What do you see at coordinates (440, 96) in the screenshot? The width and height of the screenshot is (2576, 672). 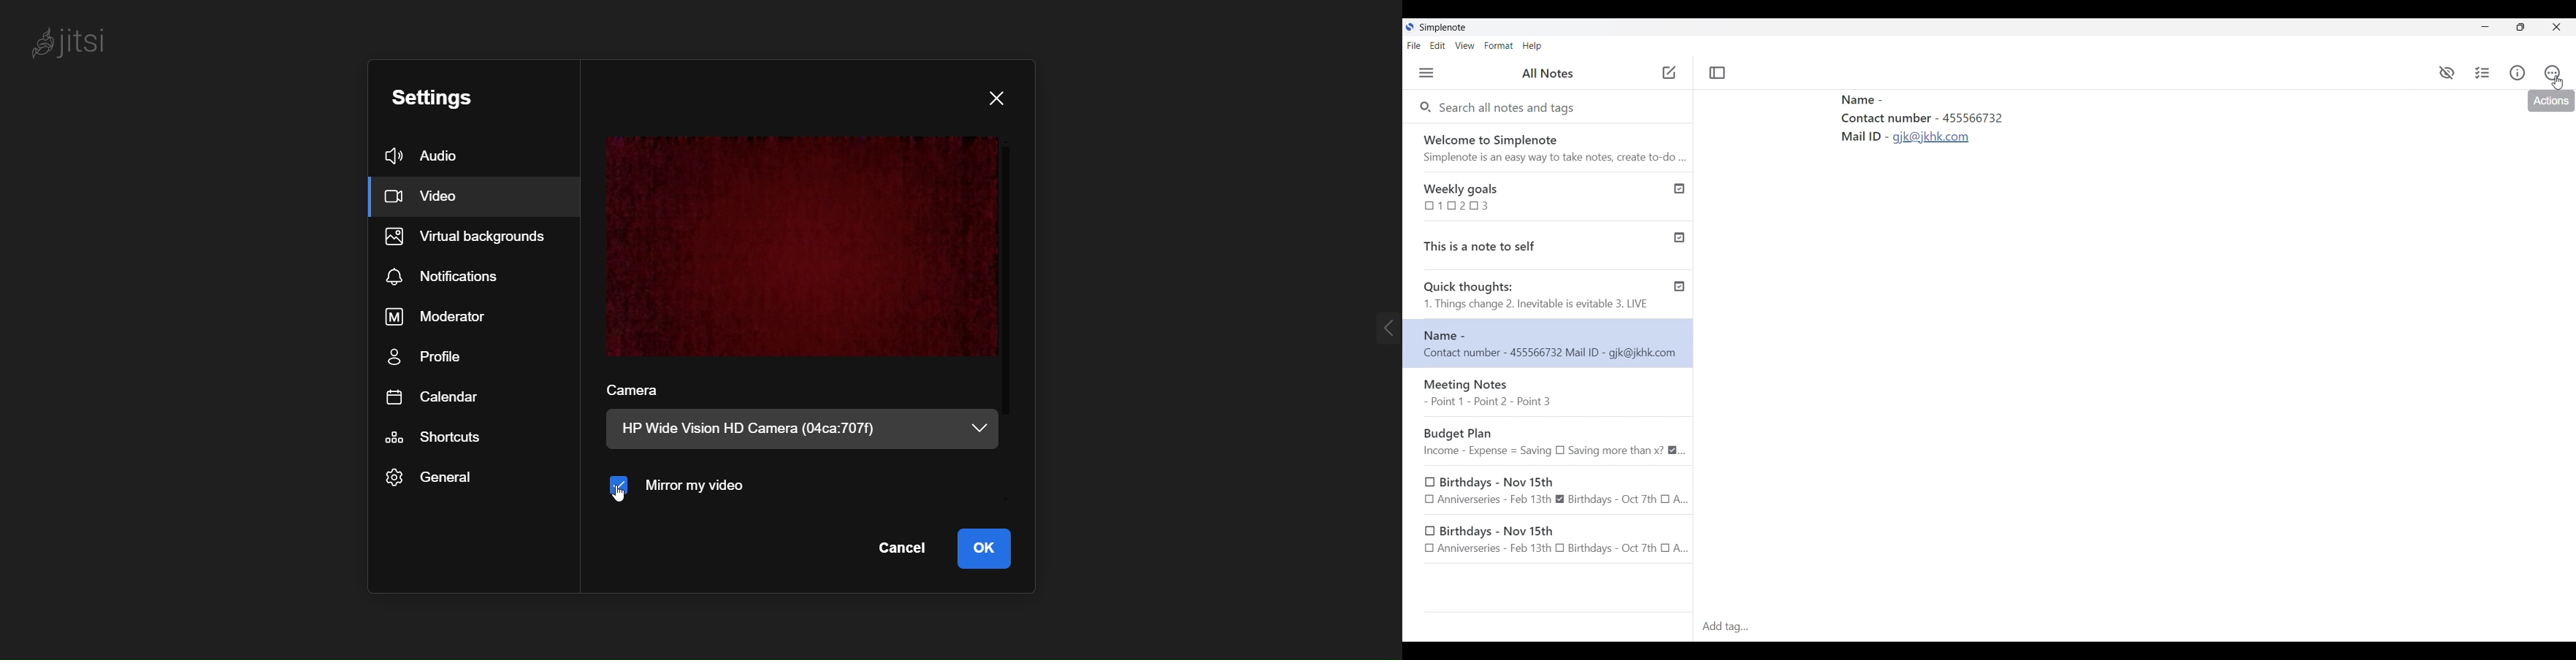 I see `setting` at bounding box center [440, 96].